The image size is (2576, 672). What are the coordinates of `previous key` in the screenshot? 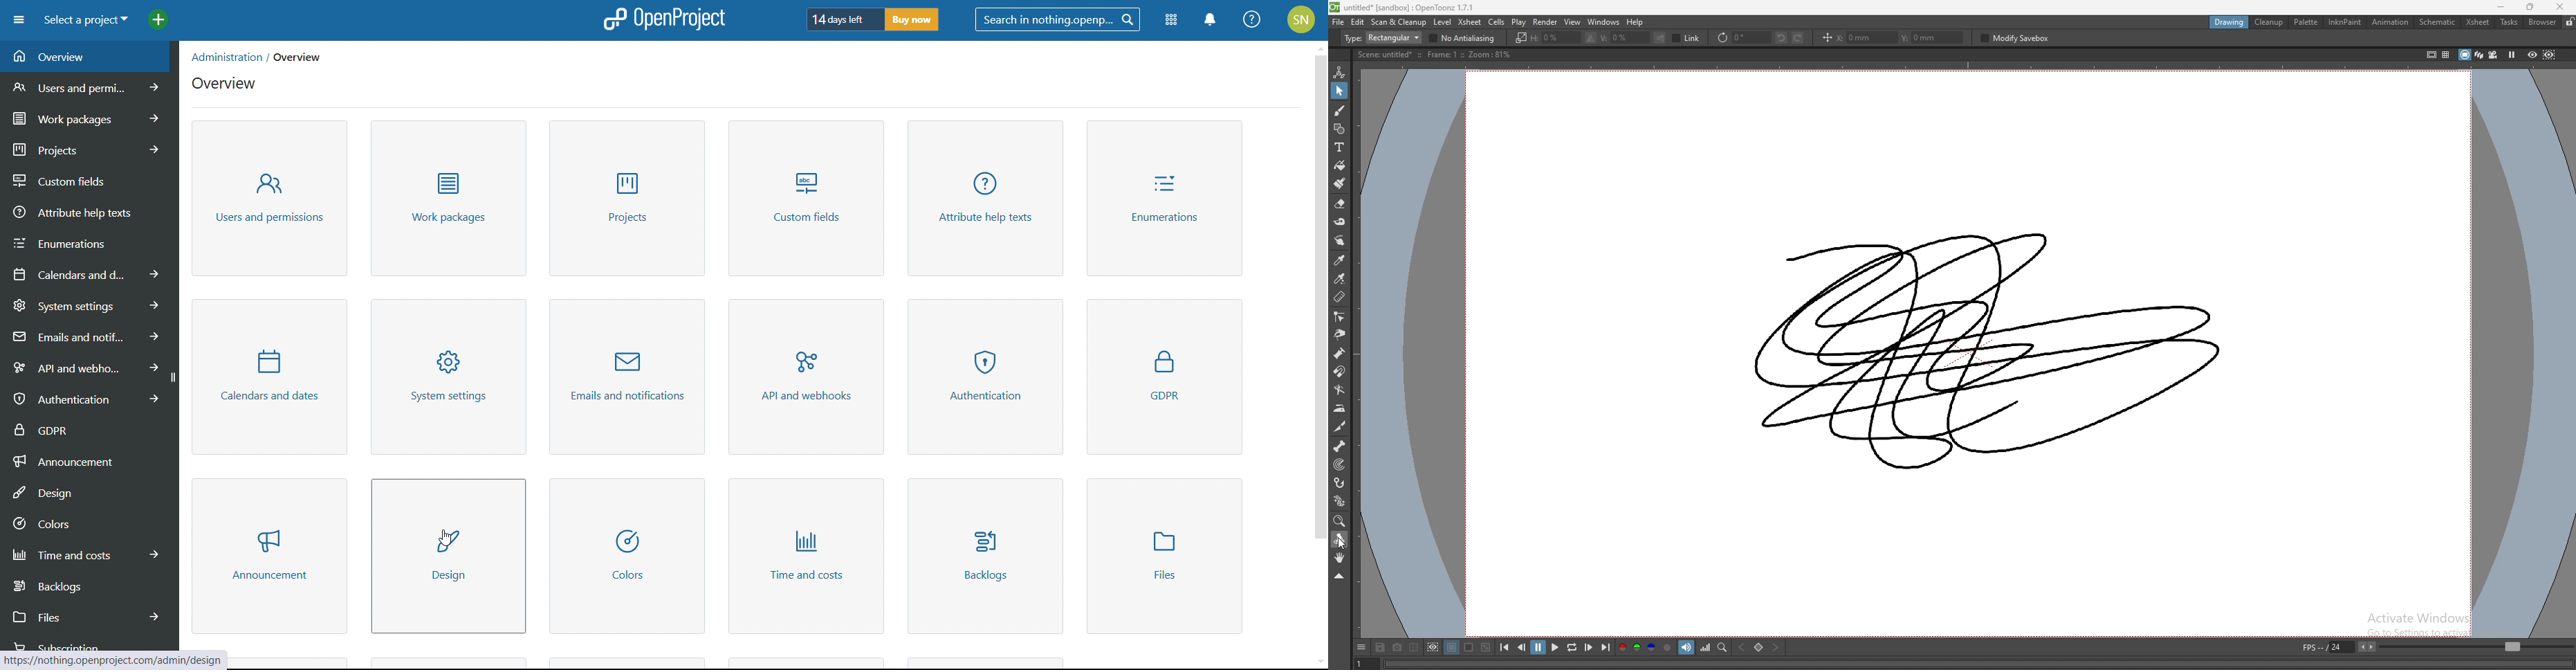 It's located at (1742, 647).